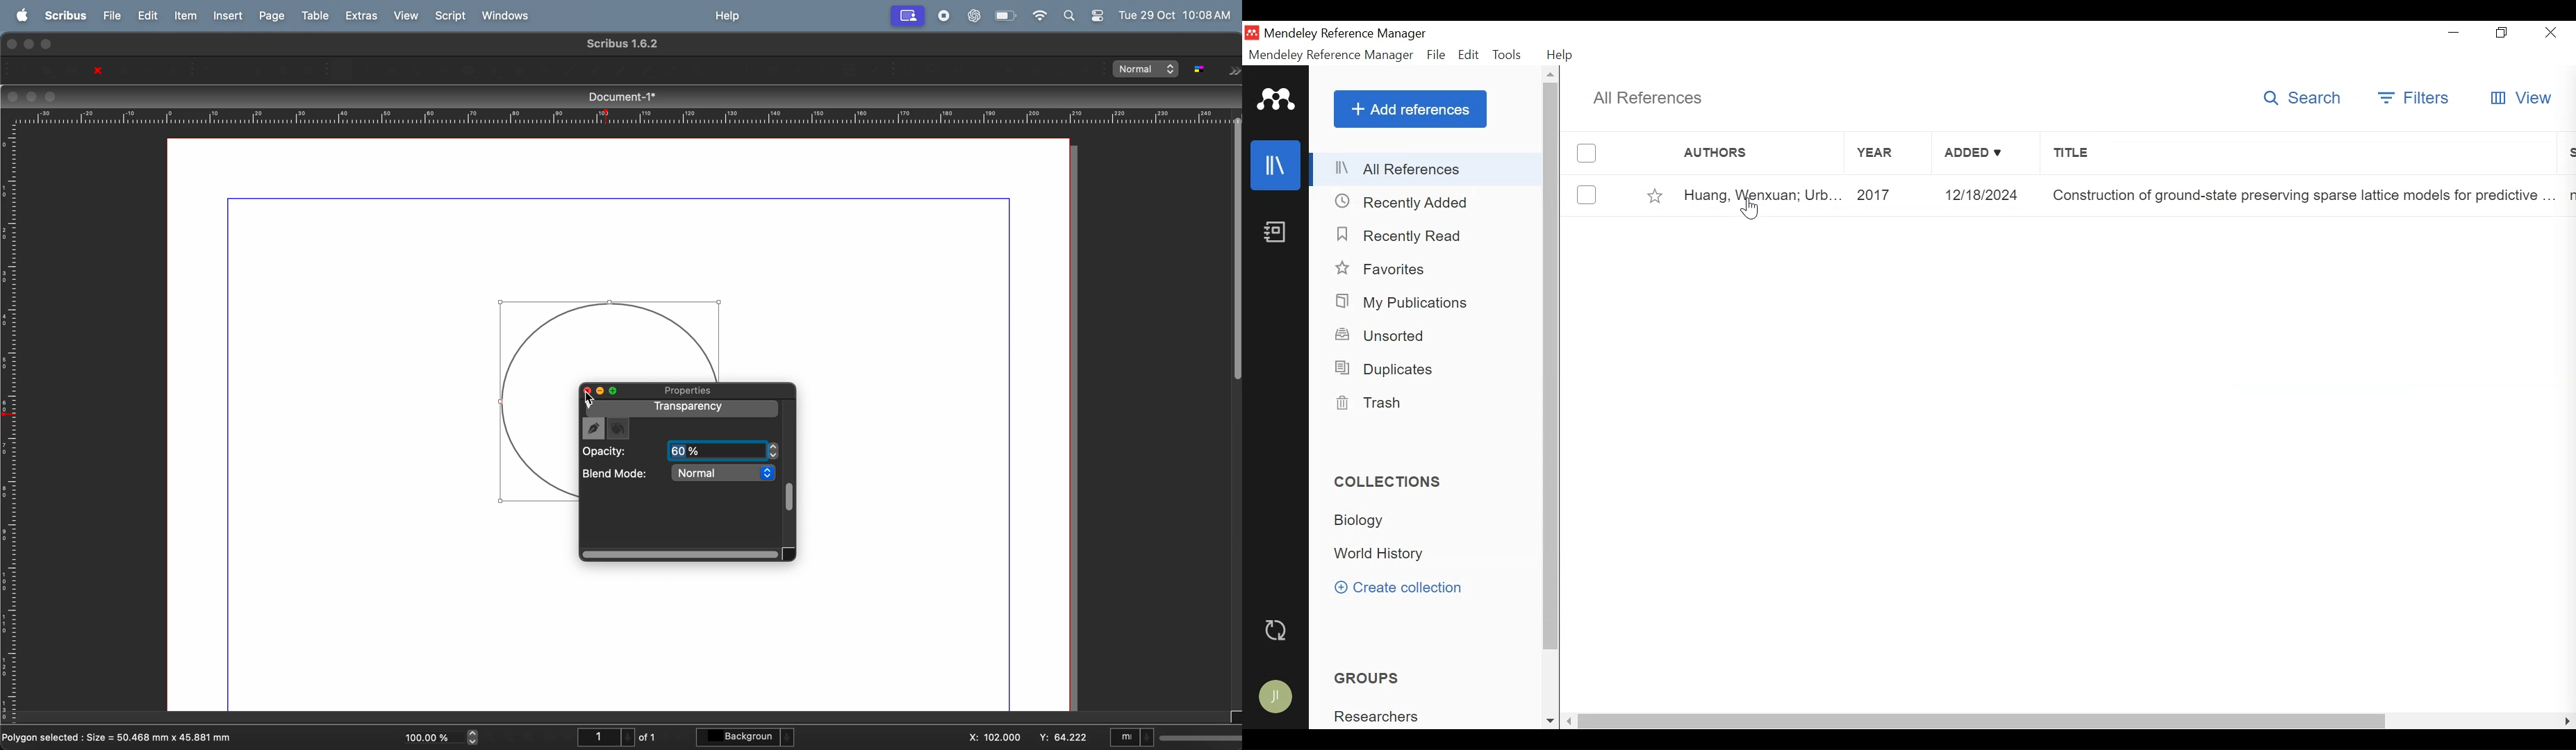 Image resolution: width=2576 pixels, height=756 pixels. I want to click on maximize, so click(584, 390).